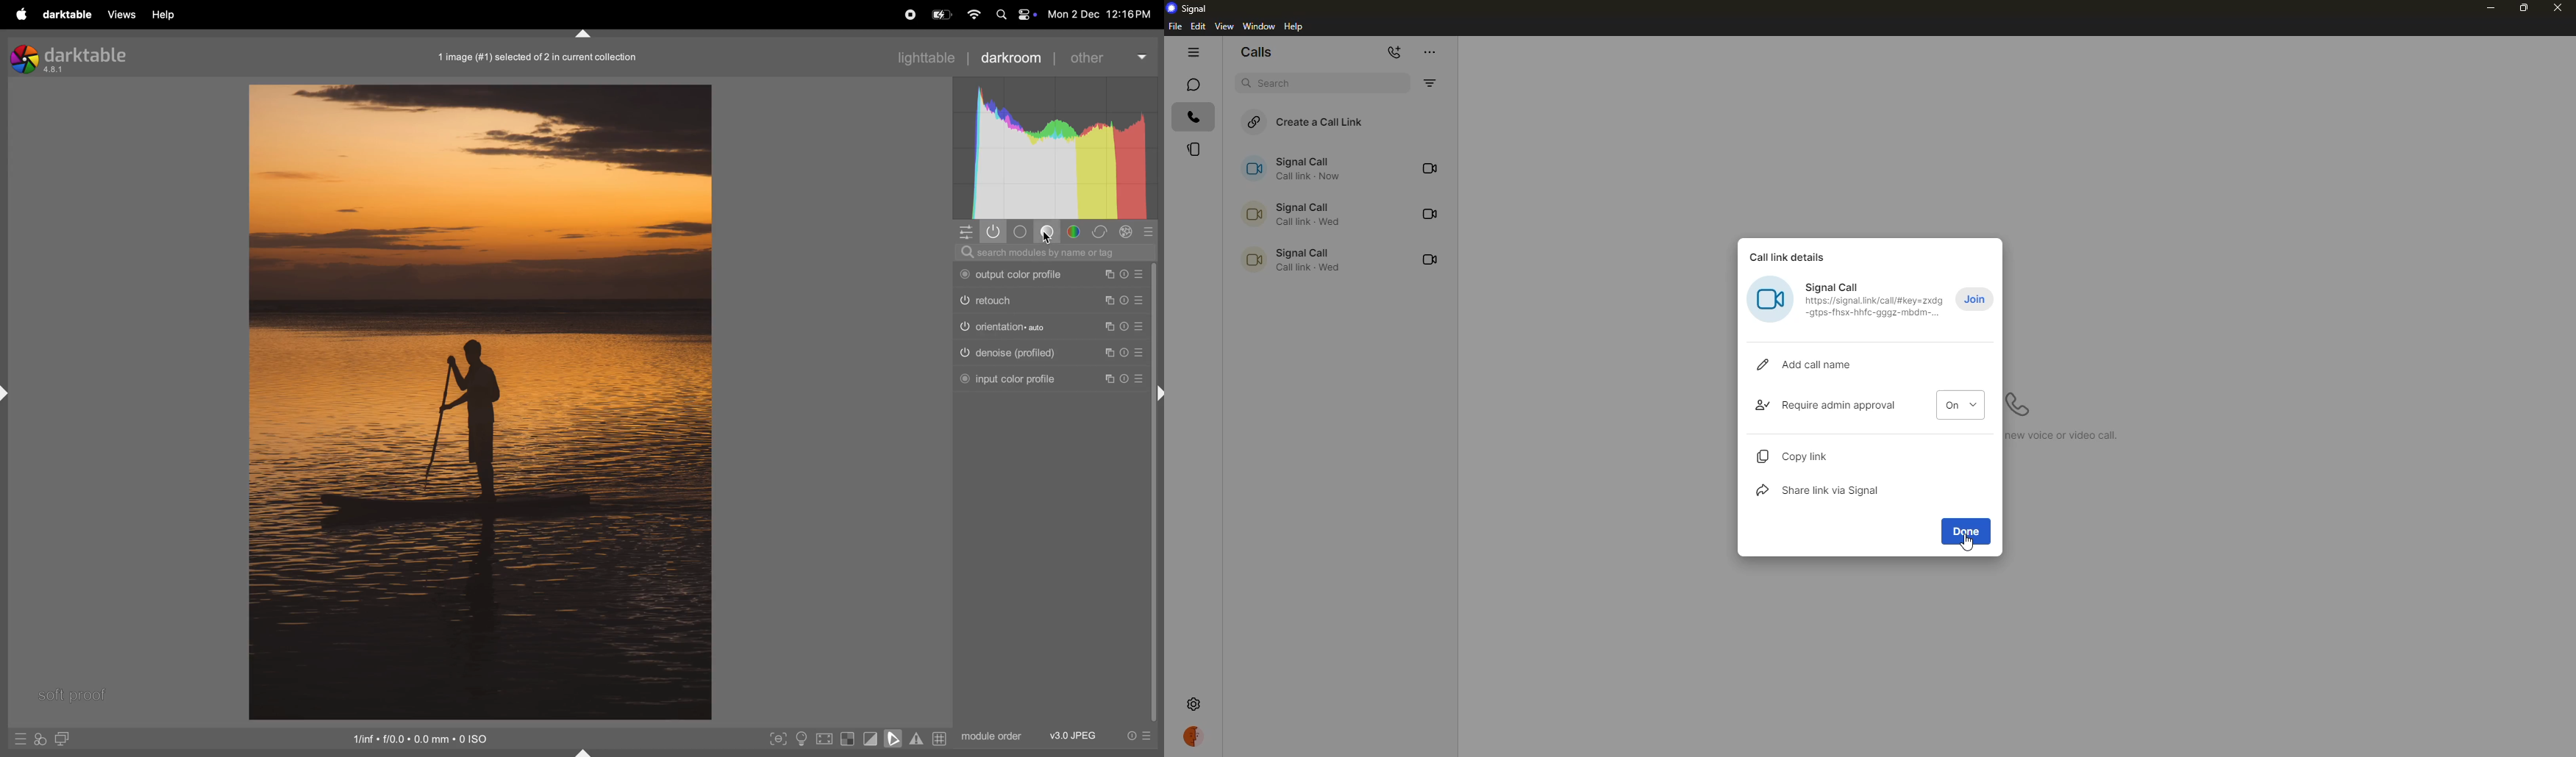 Image resolution: width=2576 pixels, height=784 pixels. I want to click on grid, so click(938, 738).